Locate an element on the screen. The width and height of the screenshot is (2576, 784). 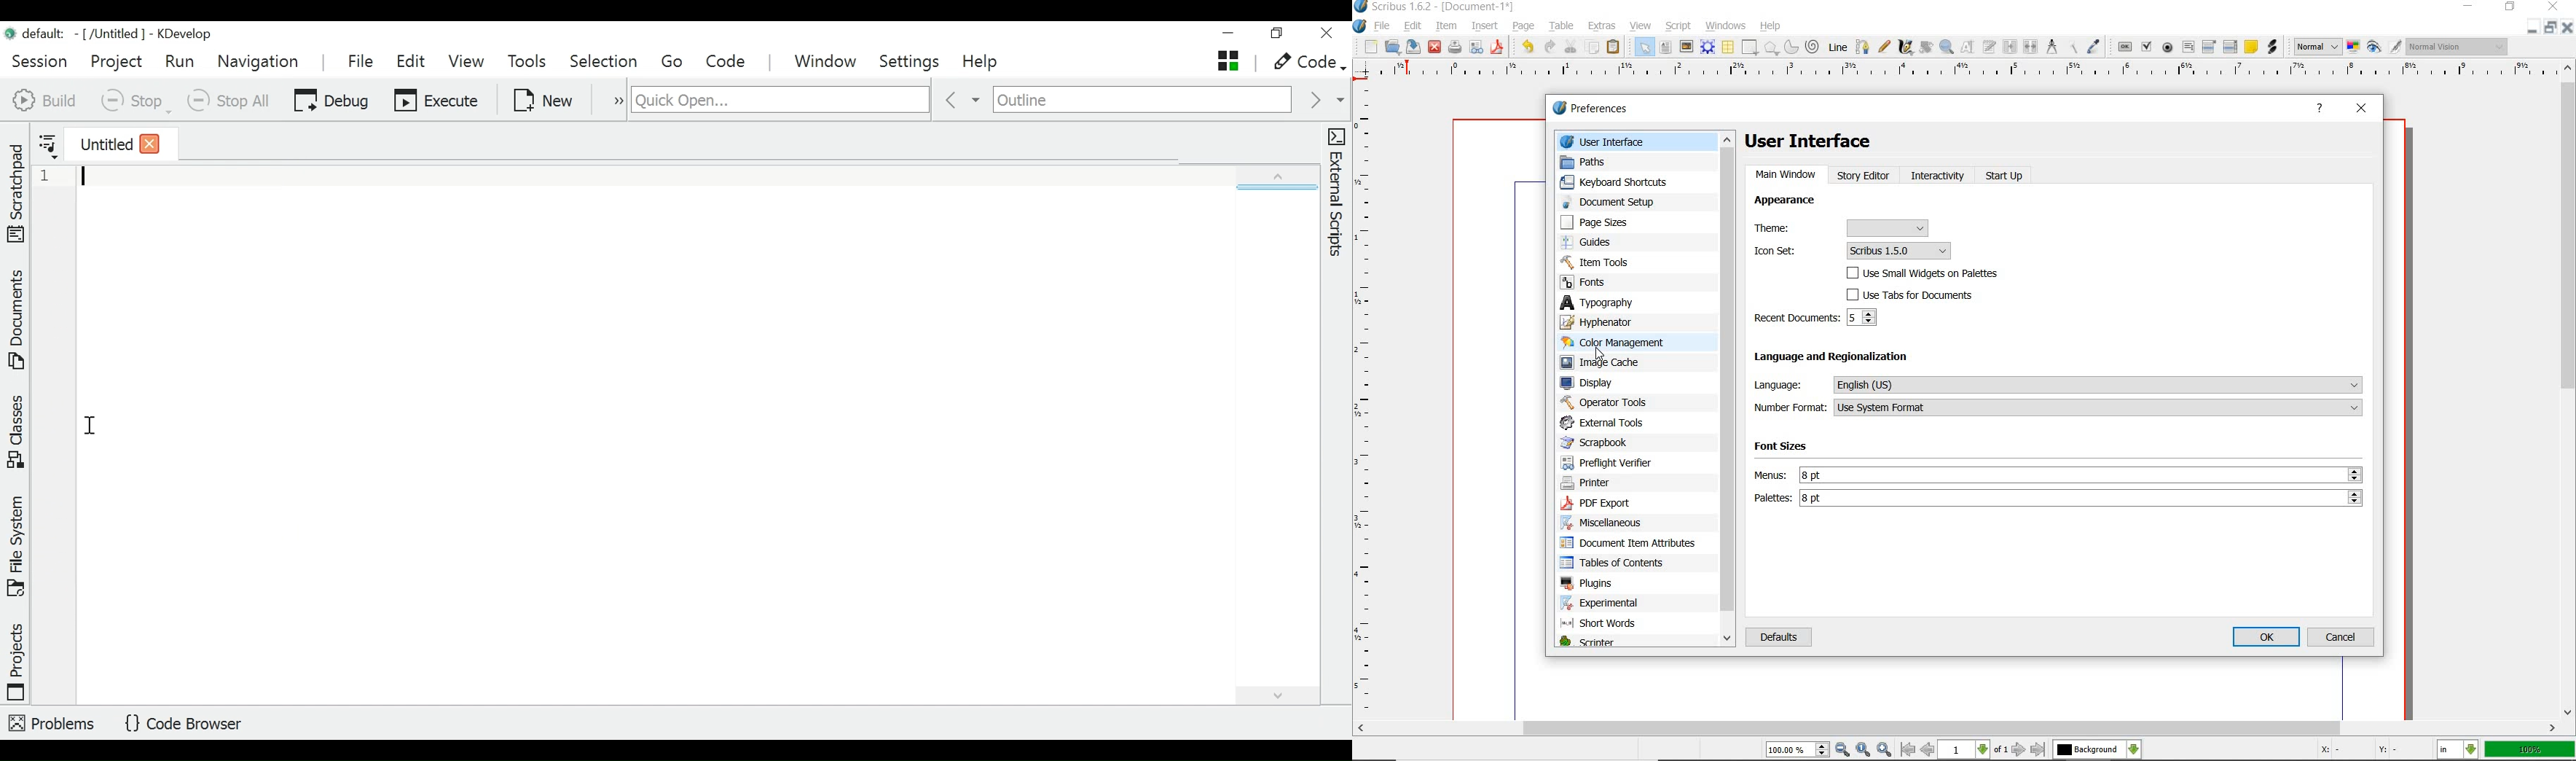
scrollbar is located at coordinates (2567, 390).